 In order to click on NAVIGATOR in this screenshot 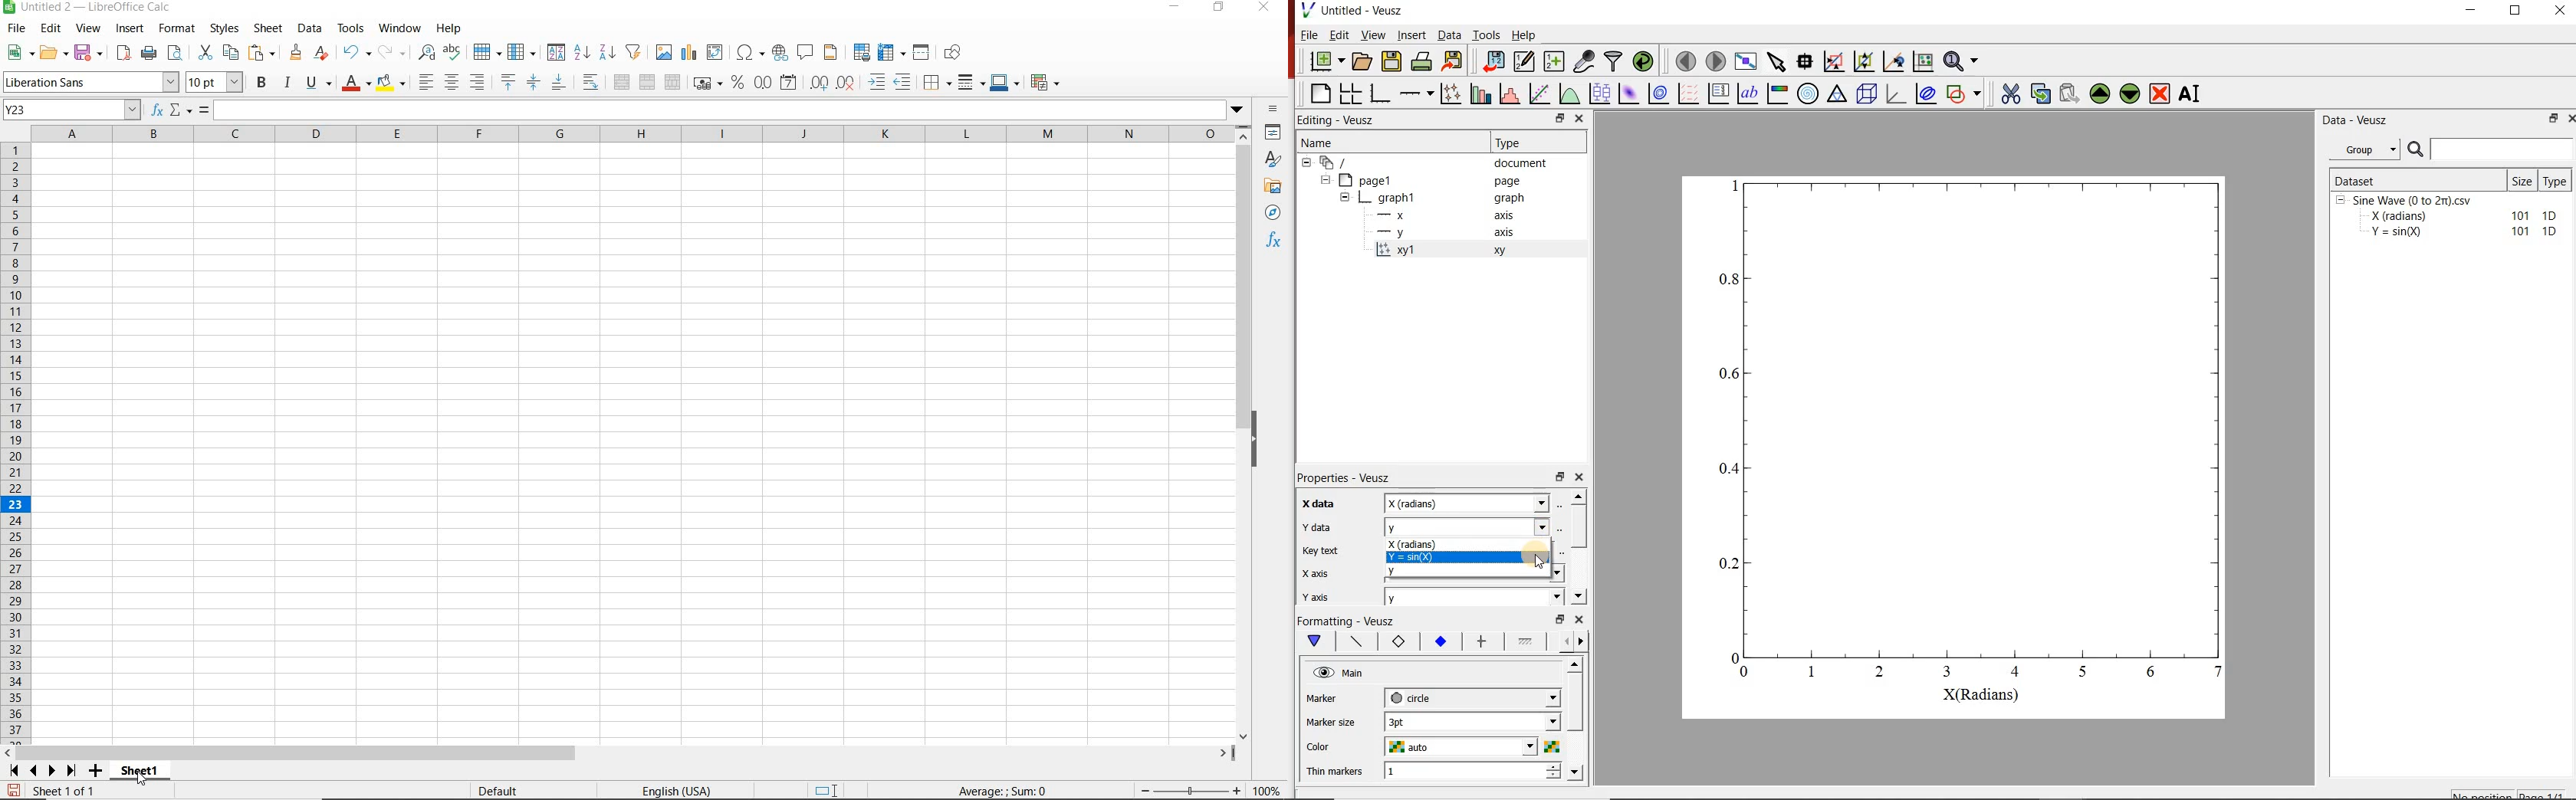, I will do `click(1272, 214)`.